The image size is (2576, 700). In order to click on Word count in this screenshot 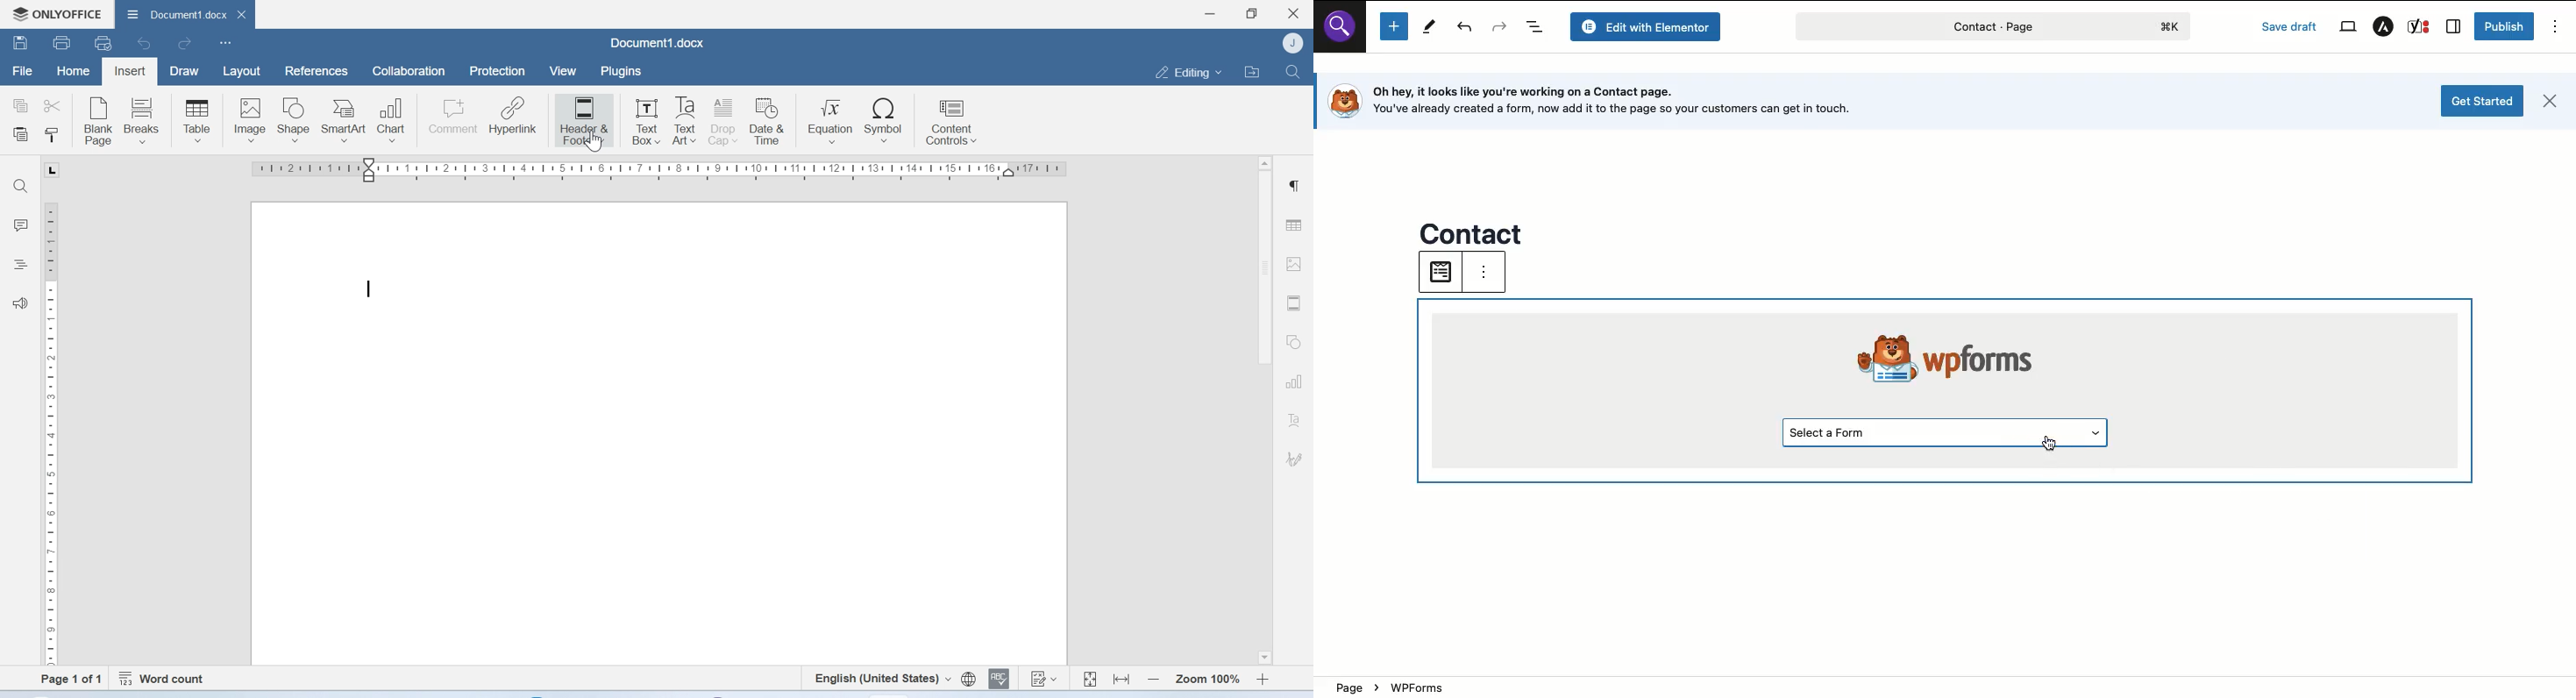, I will do `click(165, 676)`.